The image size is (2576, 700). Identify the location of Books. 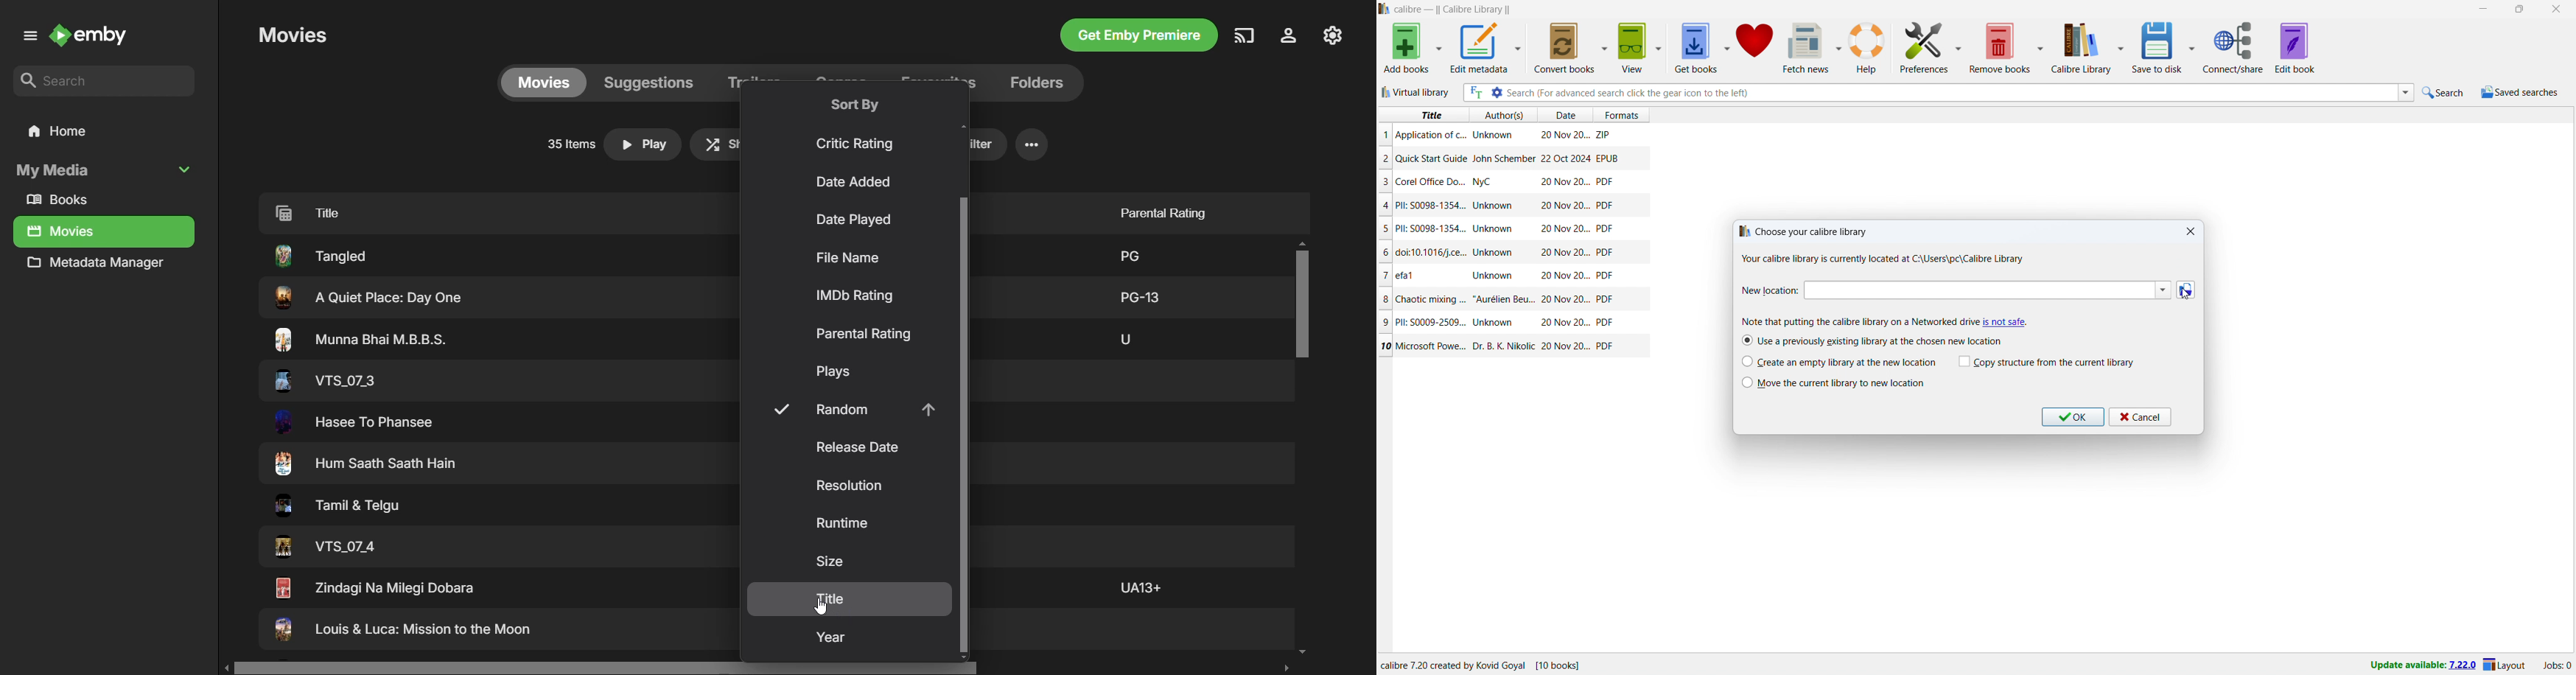
(63, 200).